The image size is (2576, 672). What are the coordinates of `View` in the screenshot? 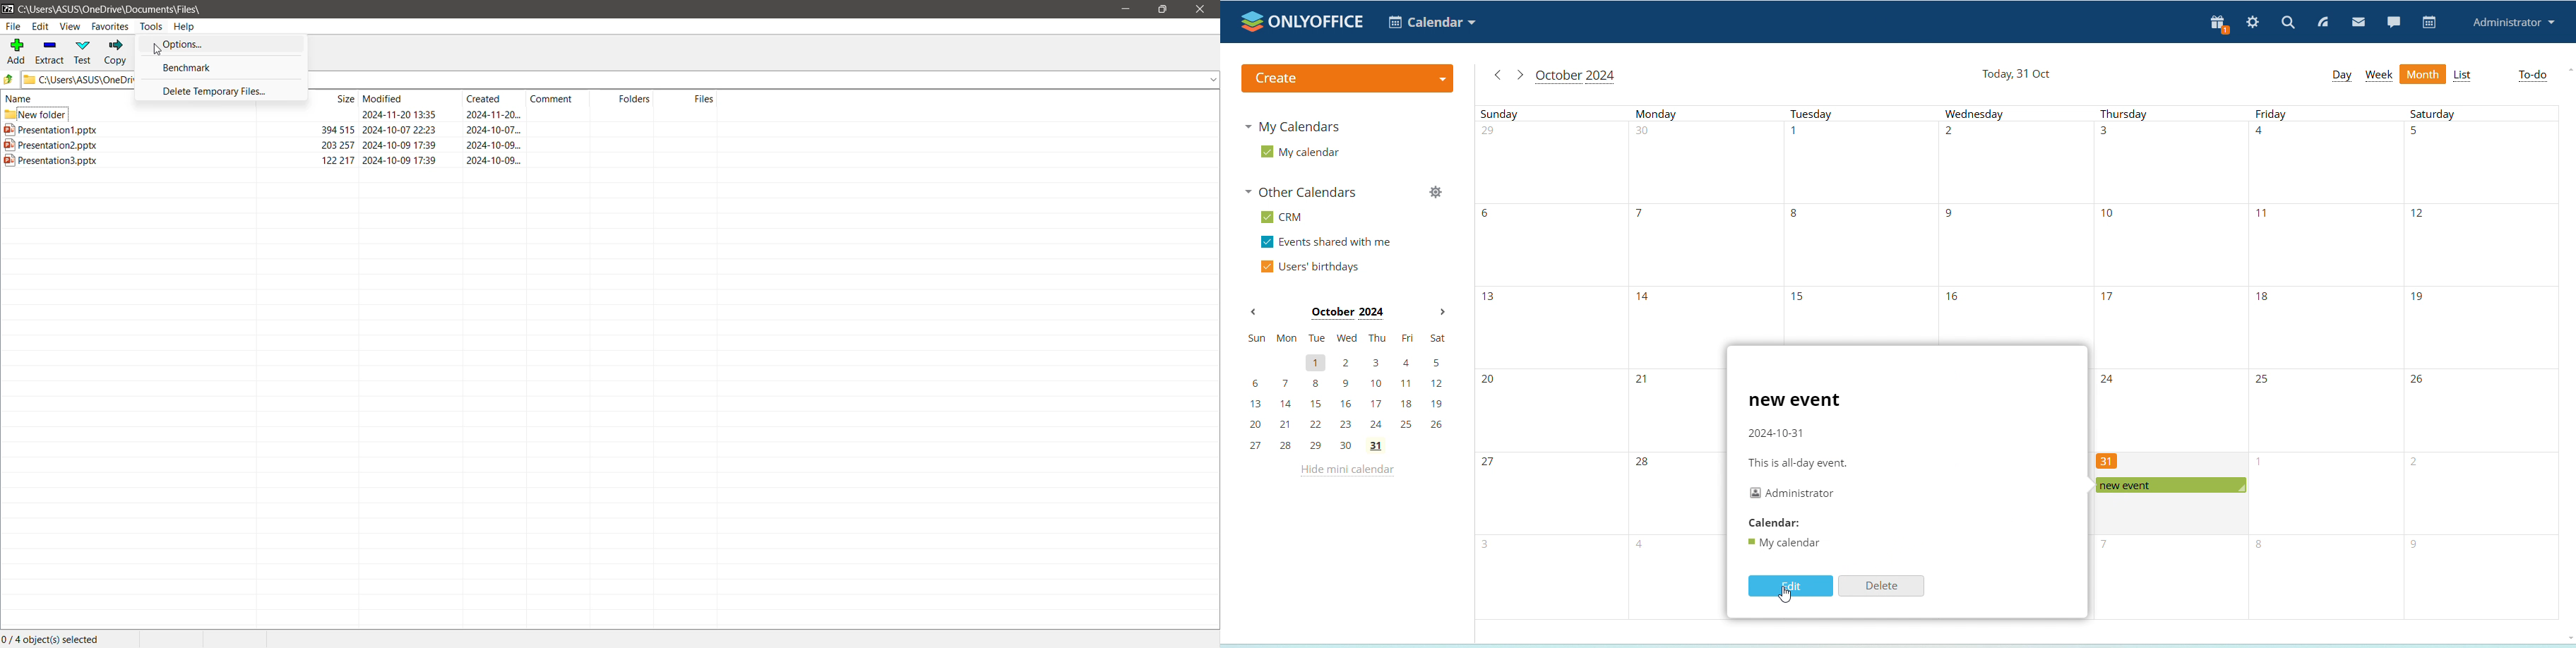 It's located at (69, 27).